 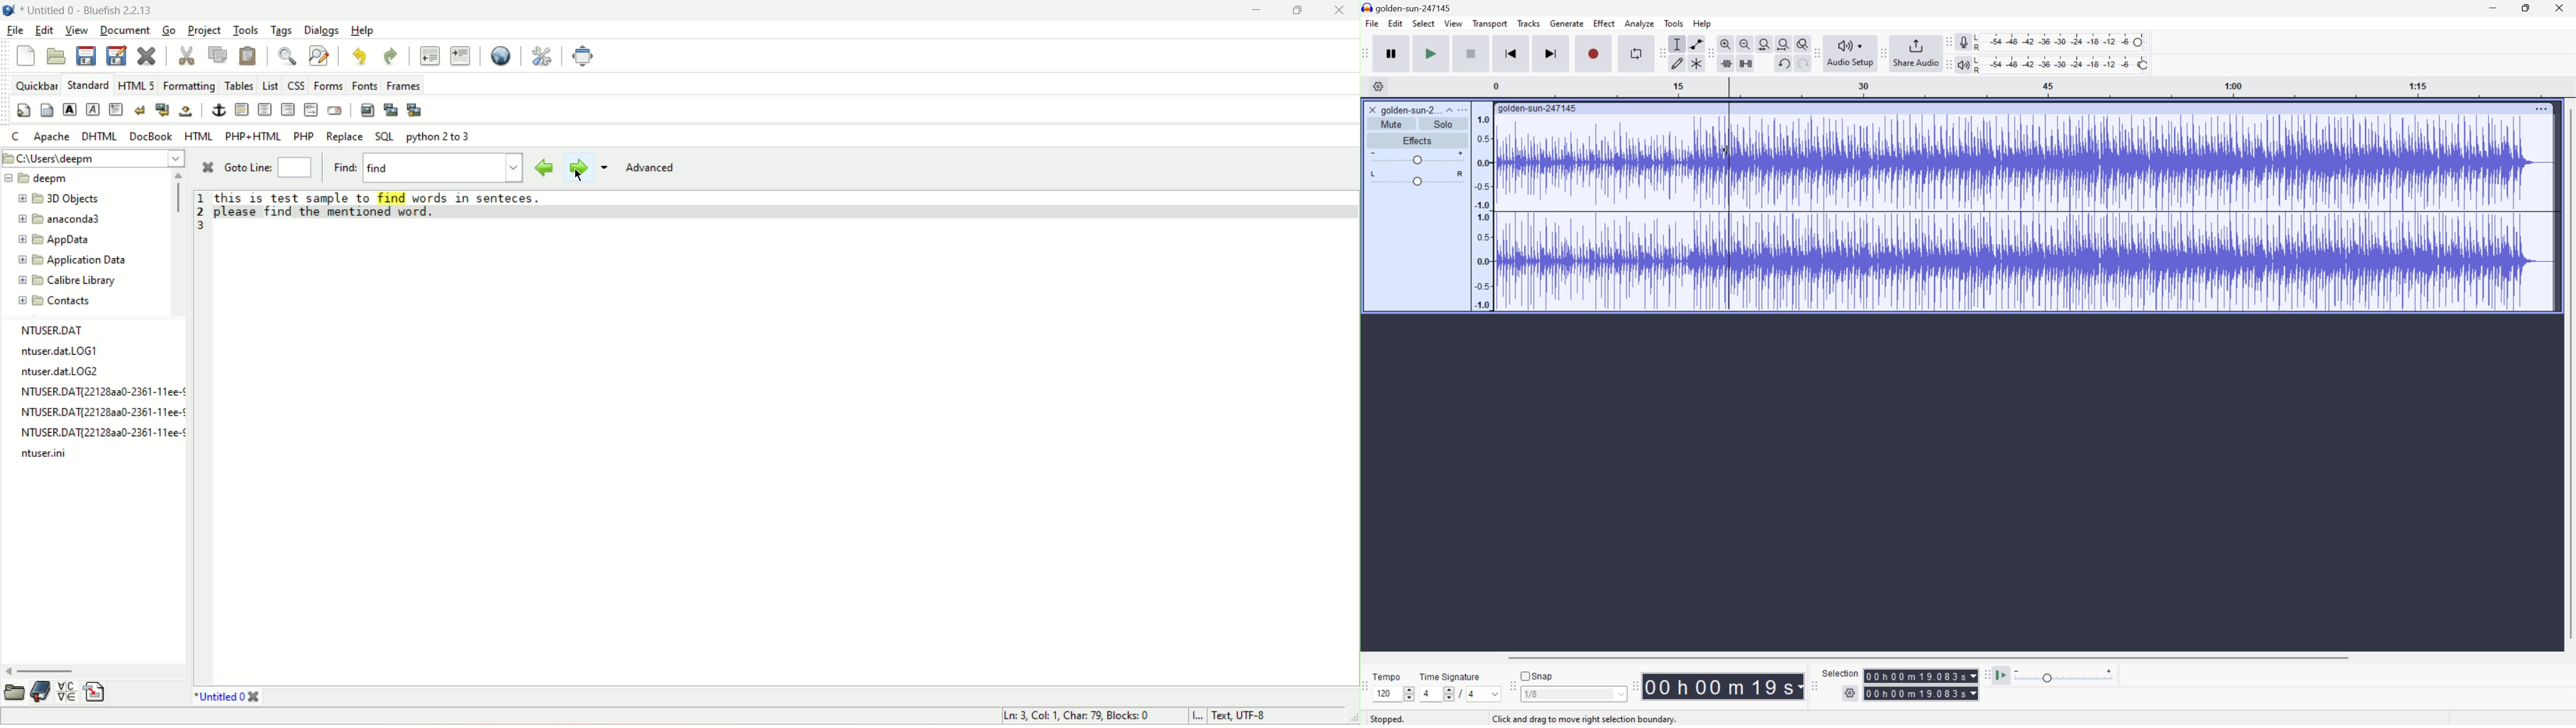 I want to click on Audacity transport layer toolbar, so click(x=1366, y=54).